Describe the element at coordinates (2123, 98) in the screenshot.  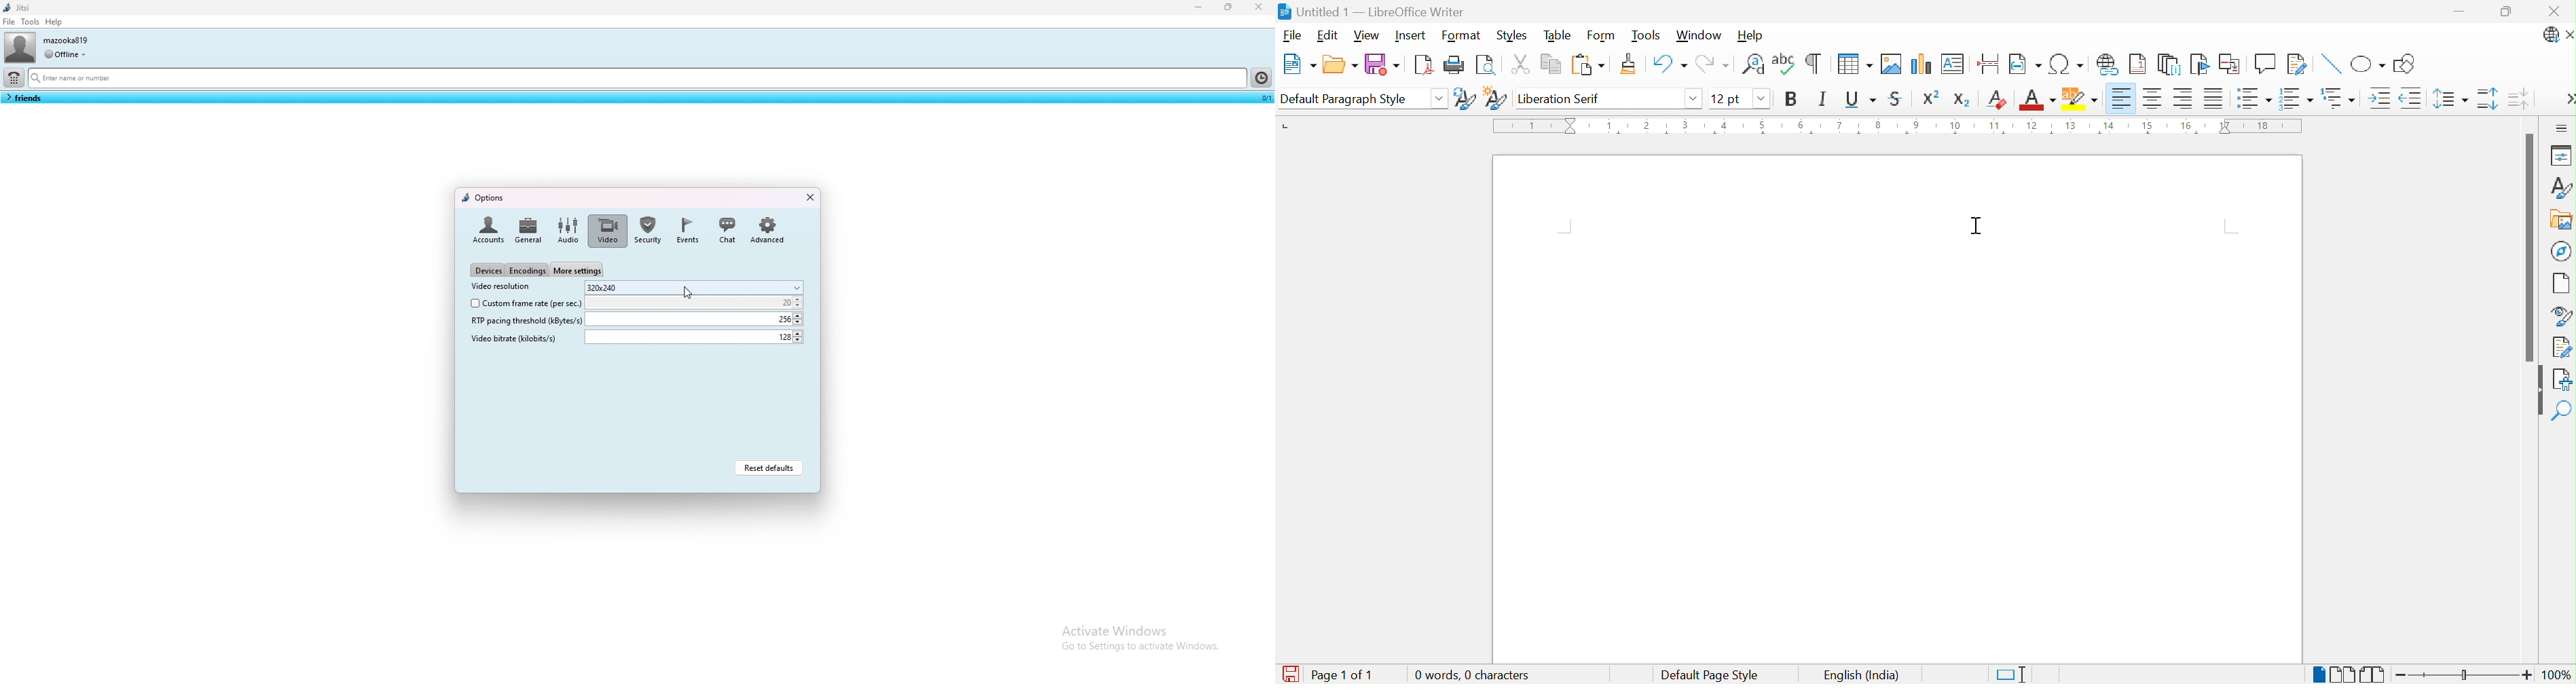
I see `Align left` at that location.